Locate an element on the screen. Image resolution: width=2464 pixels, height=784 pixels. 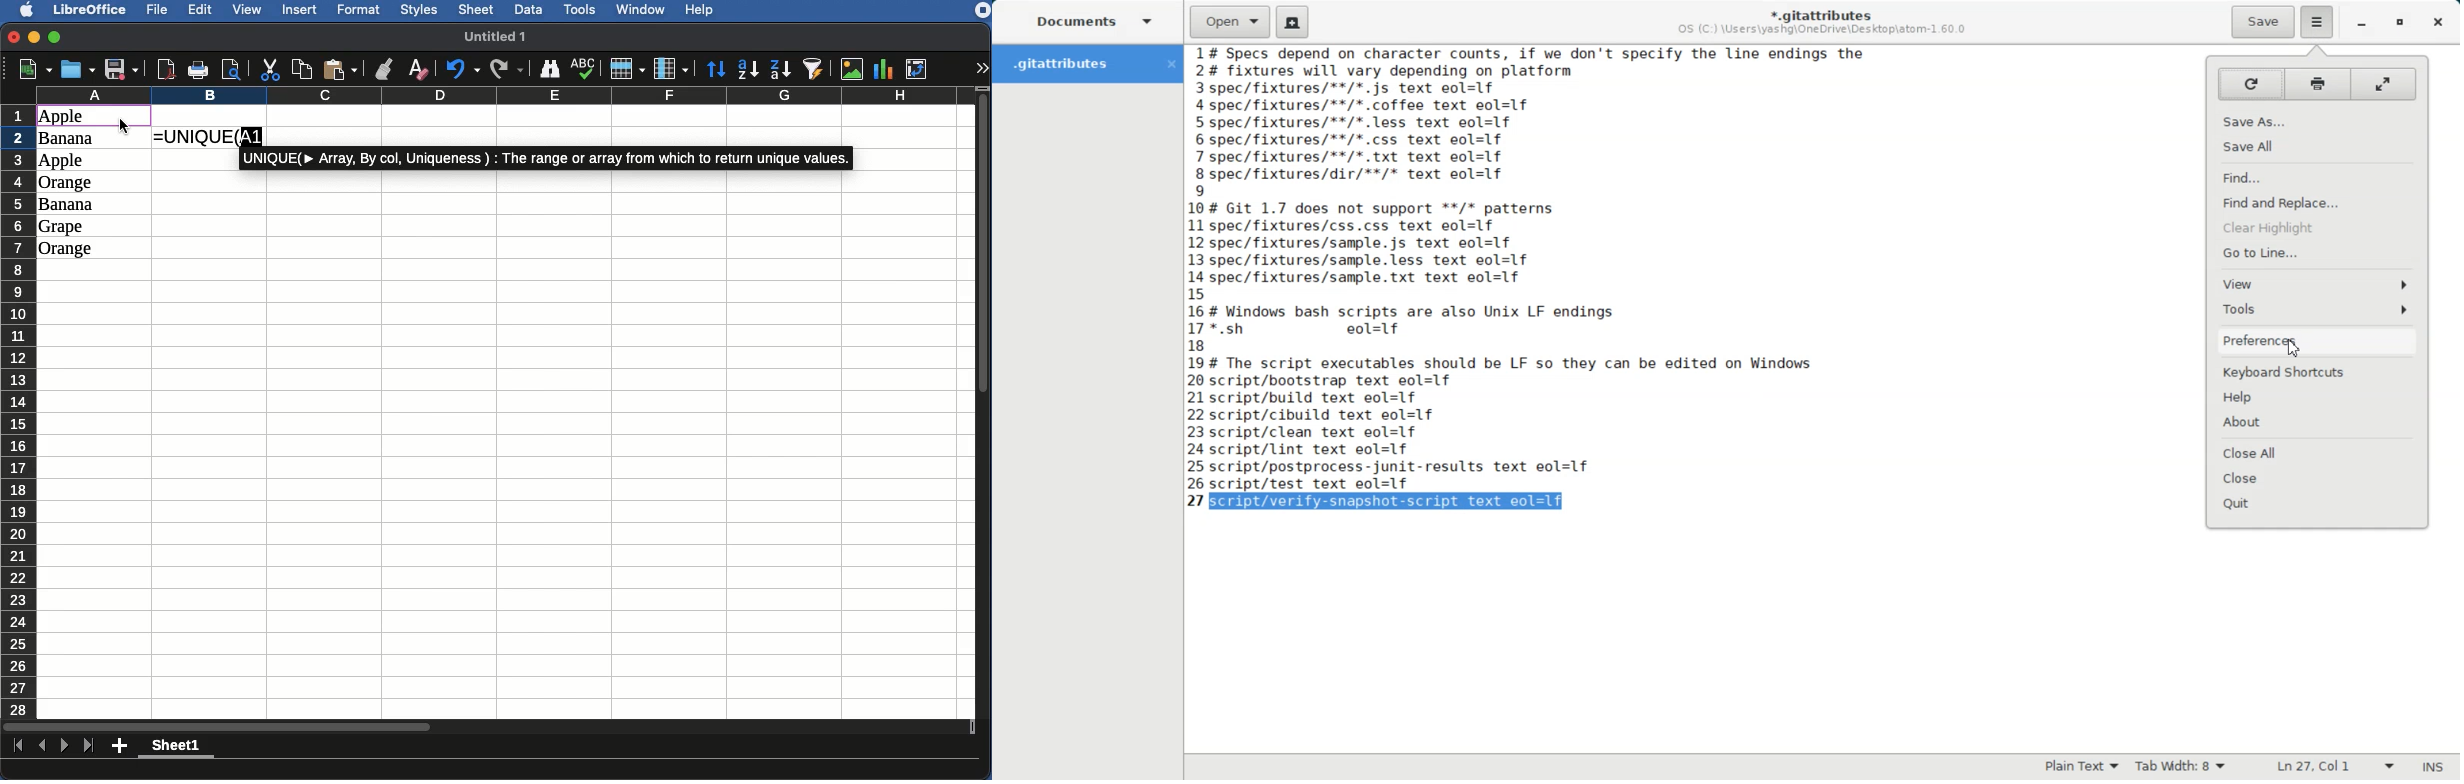
AutoFilter is located at coordinates (816, 68).